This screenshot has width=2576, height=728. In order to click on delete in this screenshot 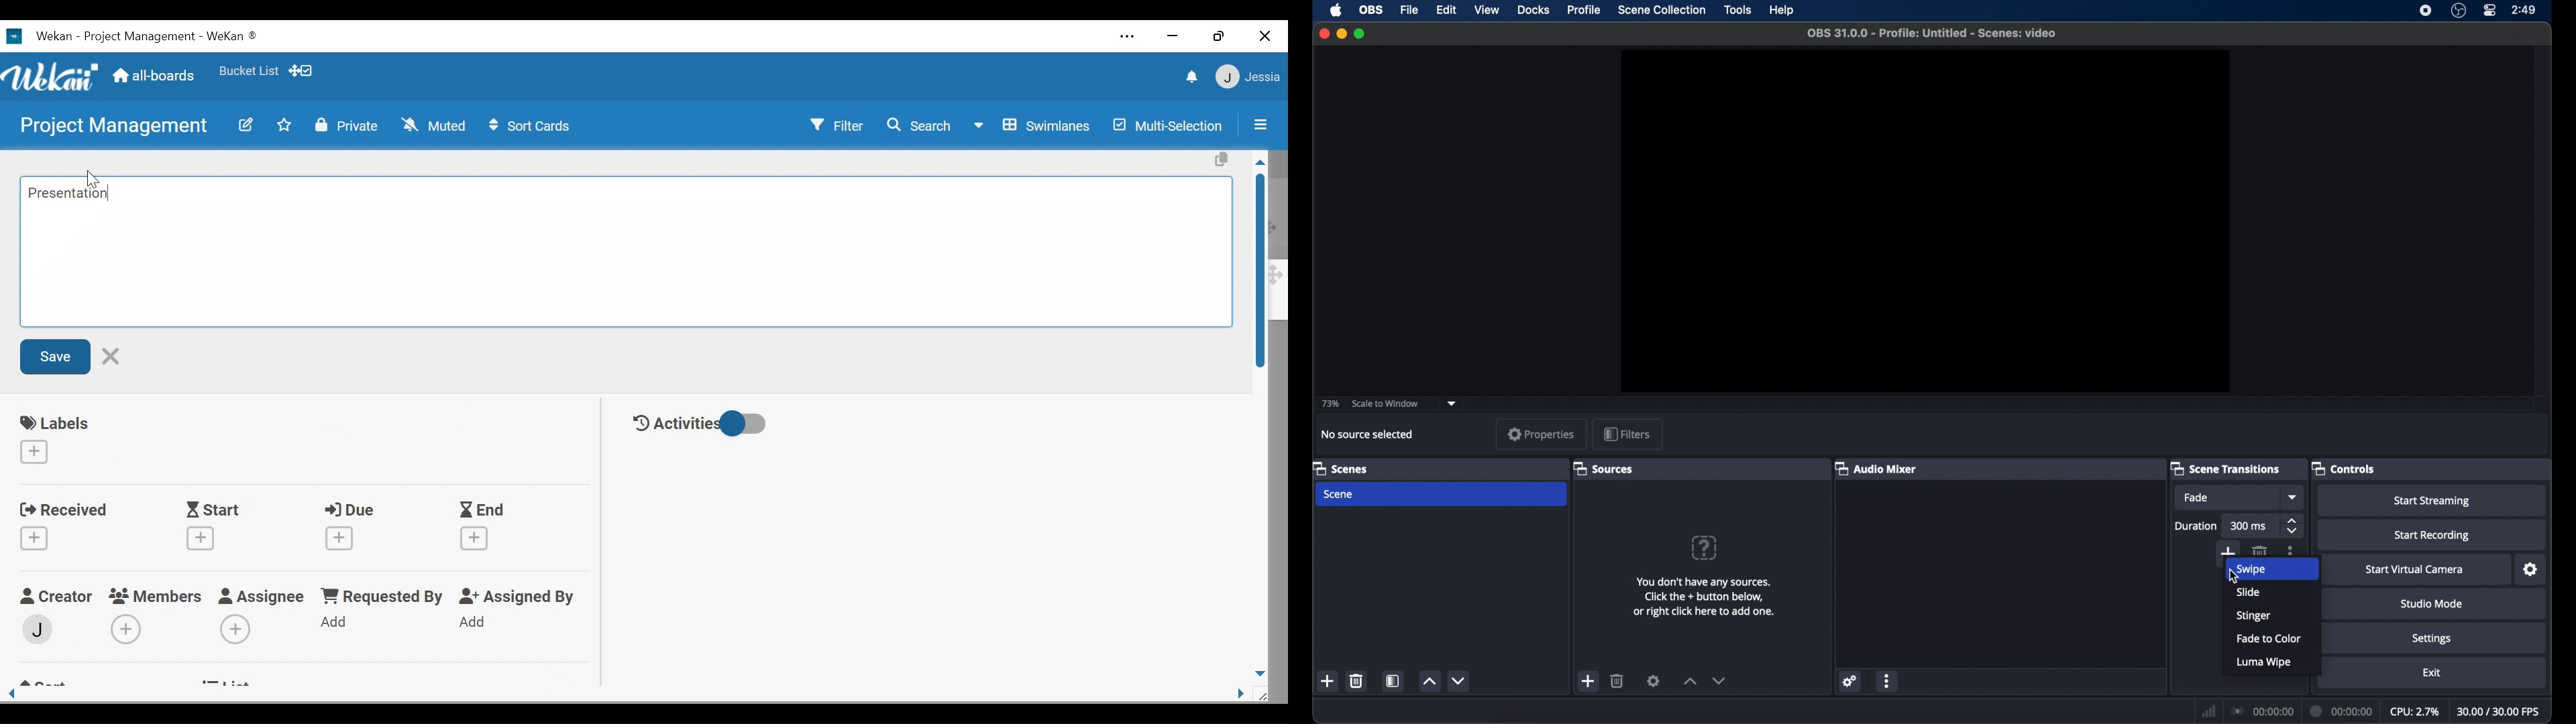, I will do `click(1356, 681)`.